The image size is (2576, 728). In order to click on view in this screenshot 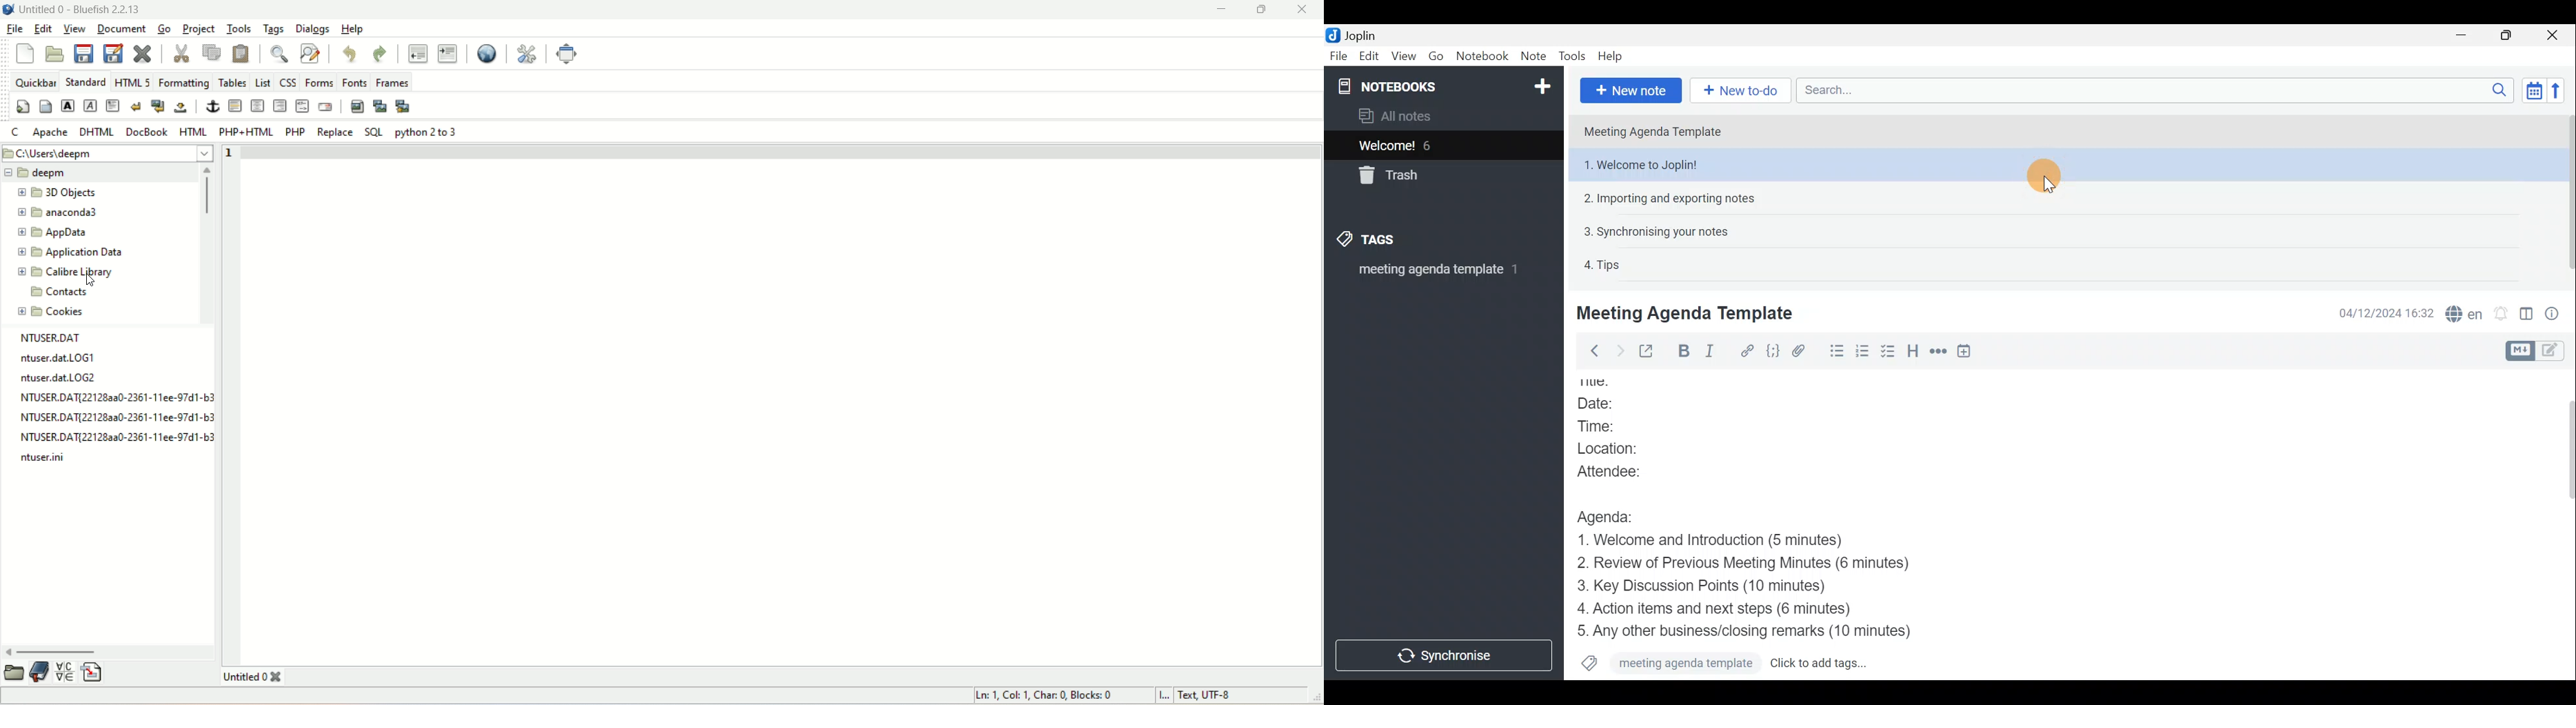, I will do `click(75, 30)`.